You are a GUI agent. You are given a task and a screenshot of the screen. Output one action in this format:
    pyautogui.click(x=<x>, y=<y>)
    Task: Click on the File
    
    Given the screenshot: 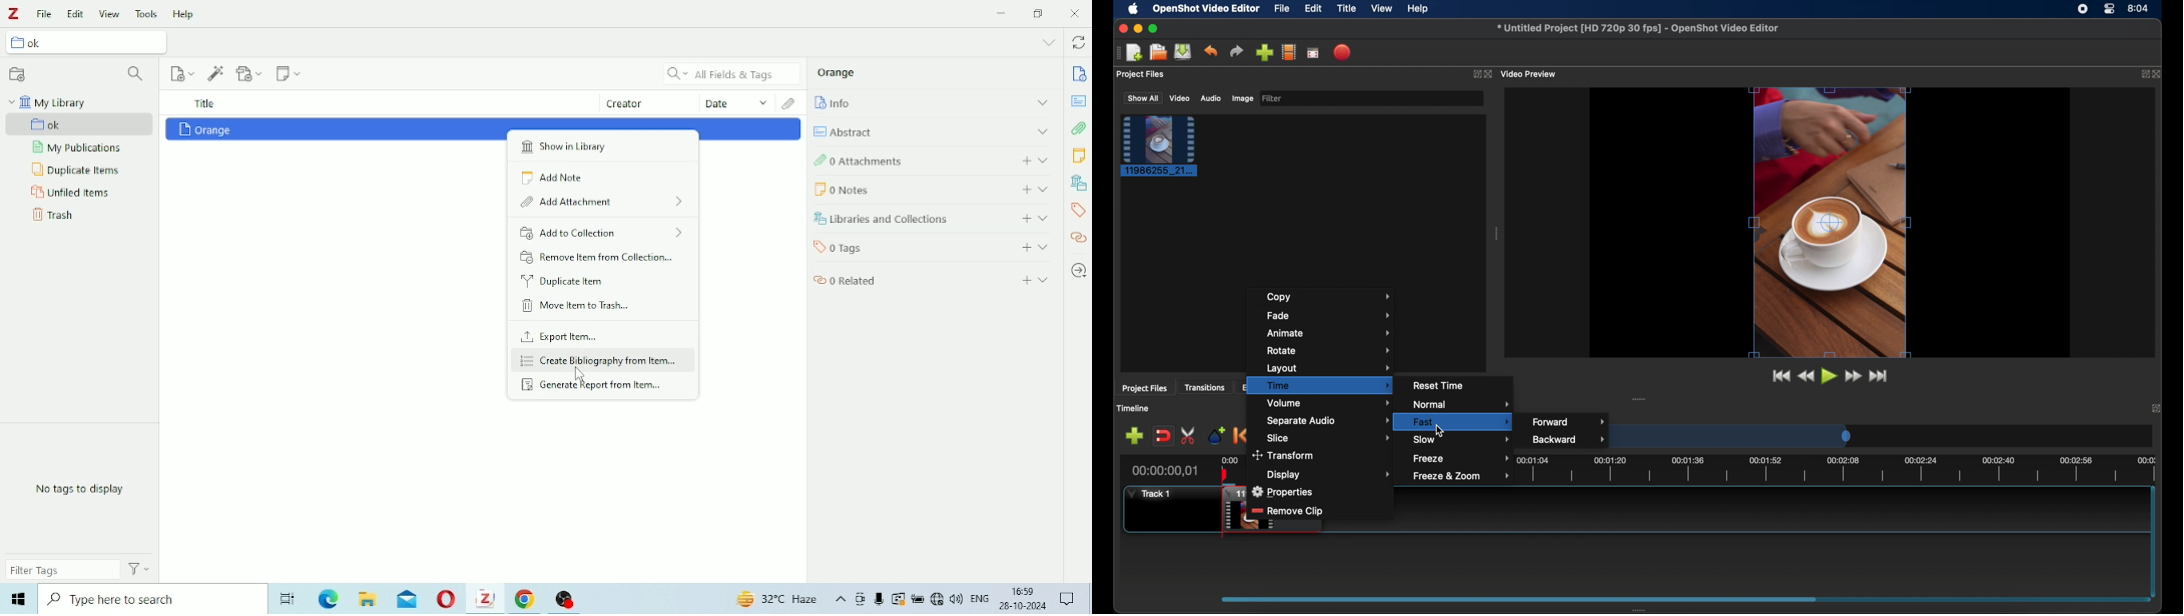 What is the action you would take?
    pyautogui.click(x=45, y=14)
    